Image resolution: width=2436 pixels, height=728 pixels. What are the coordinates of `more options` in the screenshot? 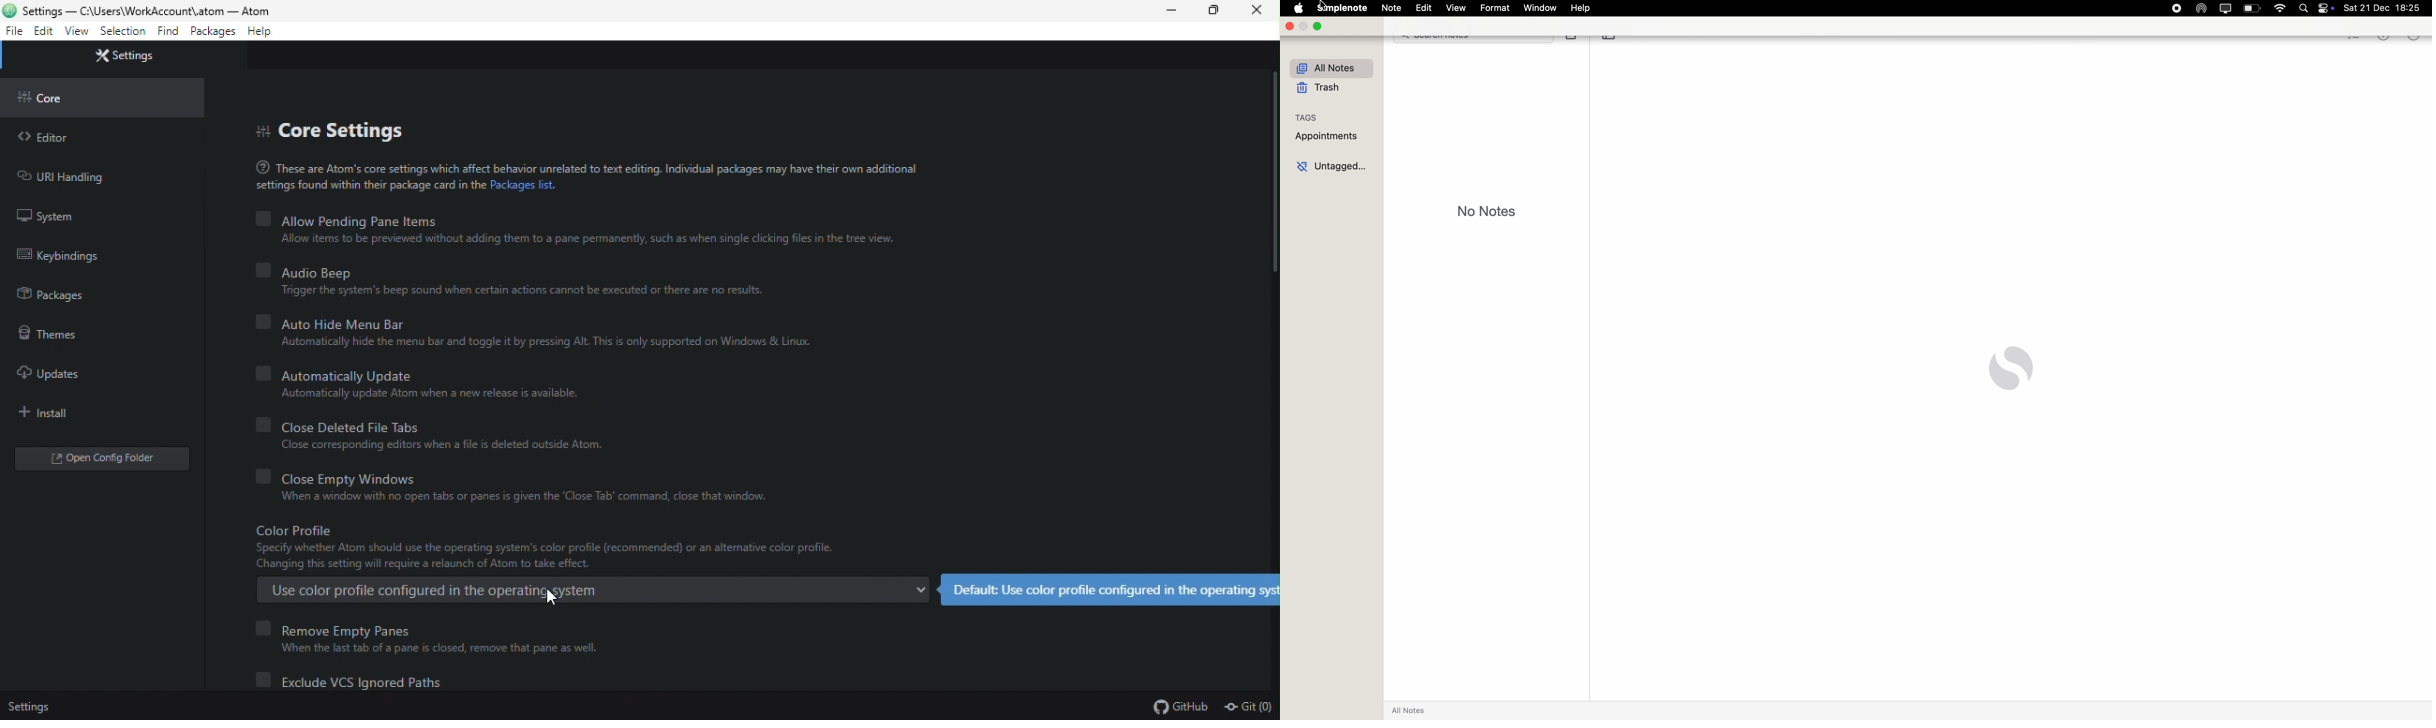 It's located at (2414, 40).